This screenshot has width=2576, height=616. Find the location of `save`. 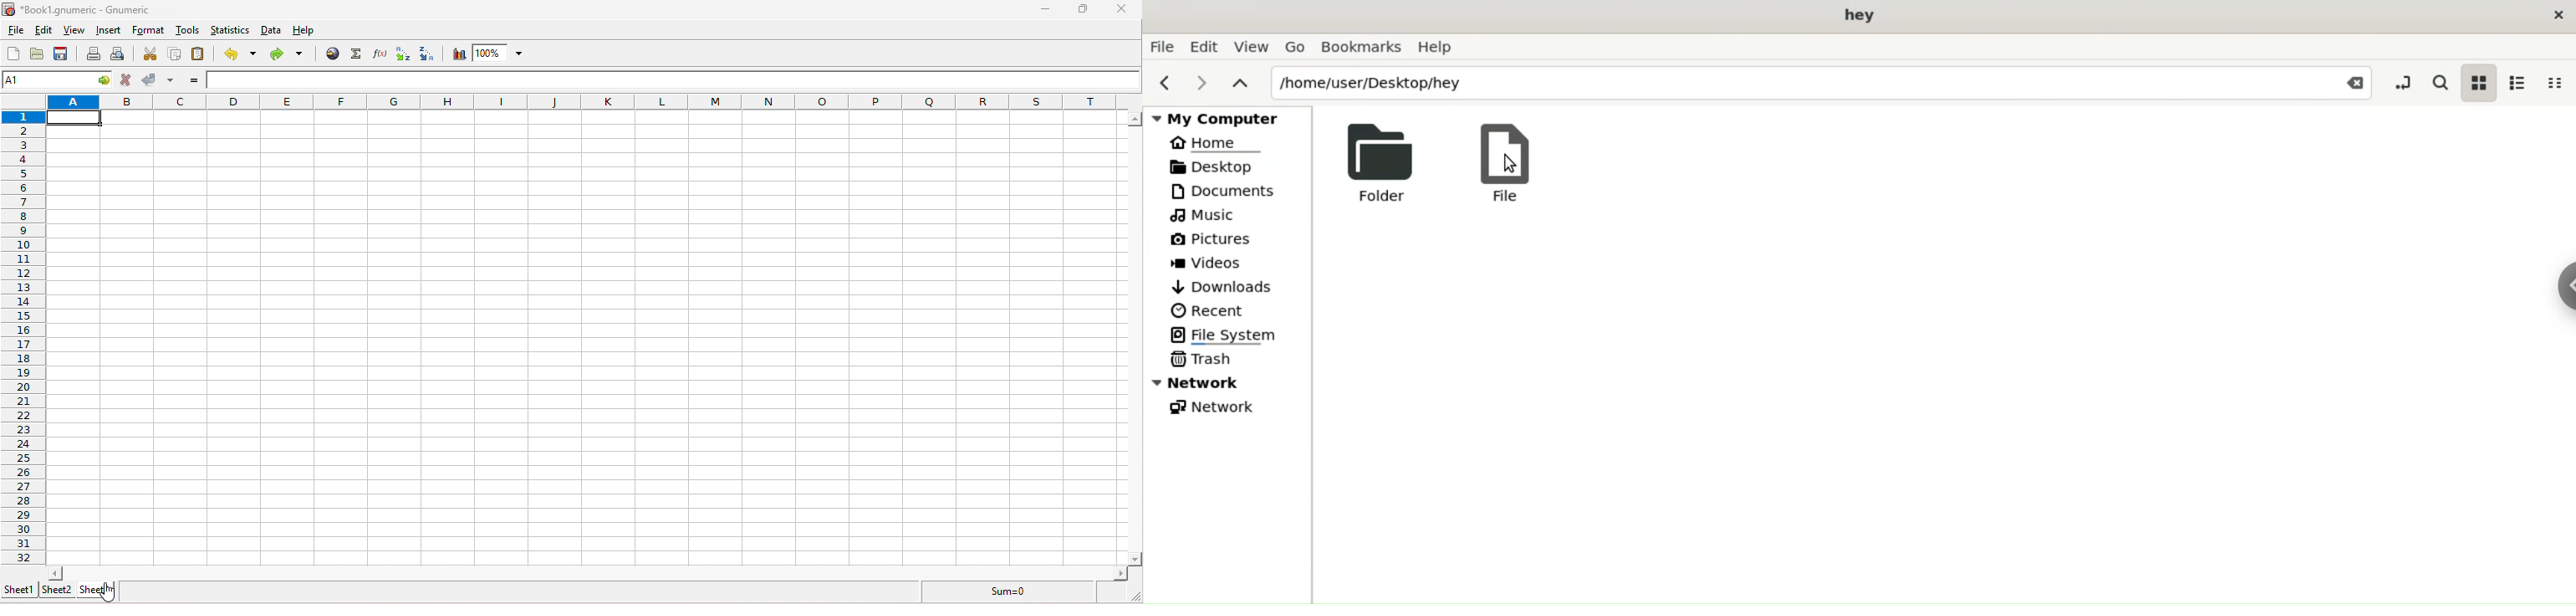

save is located at coordinates (64, 54).